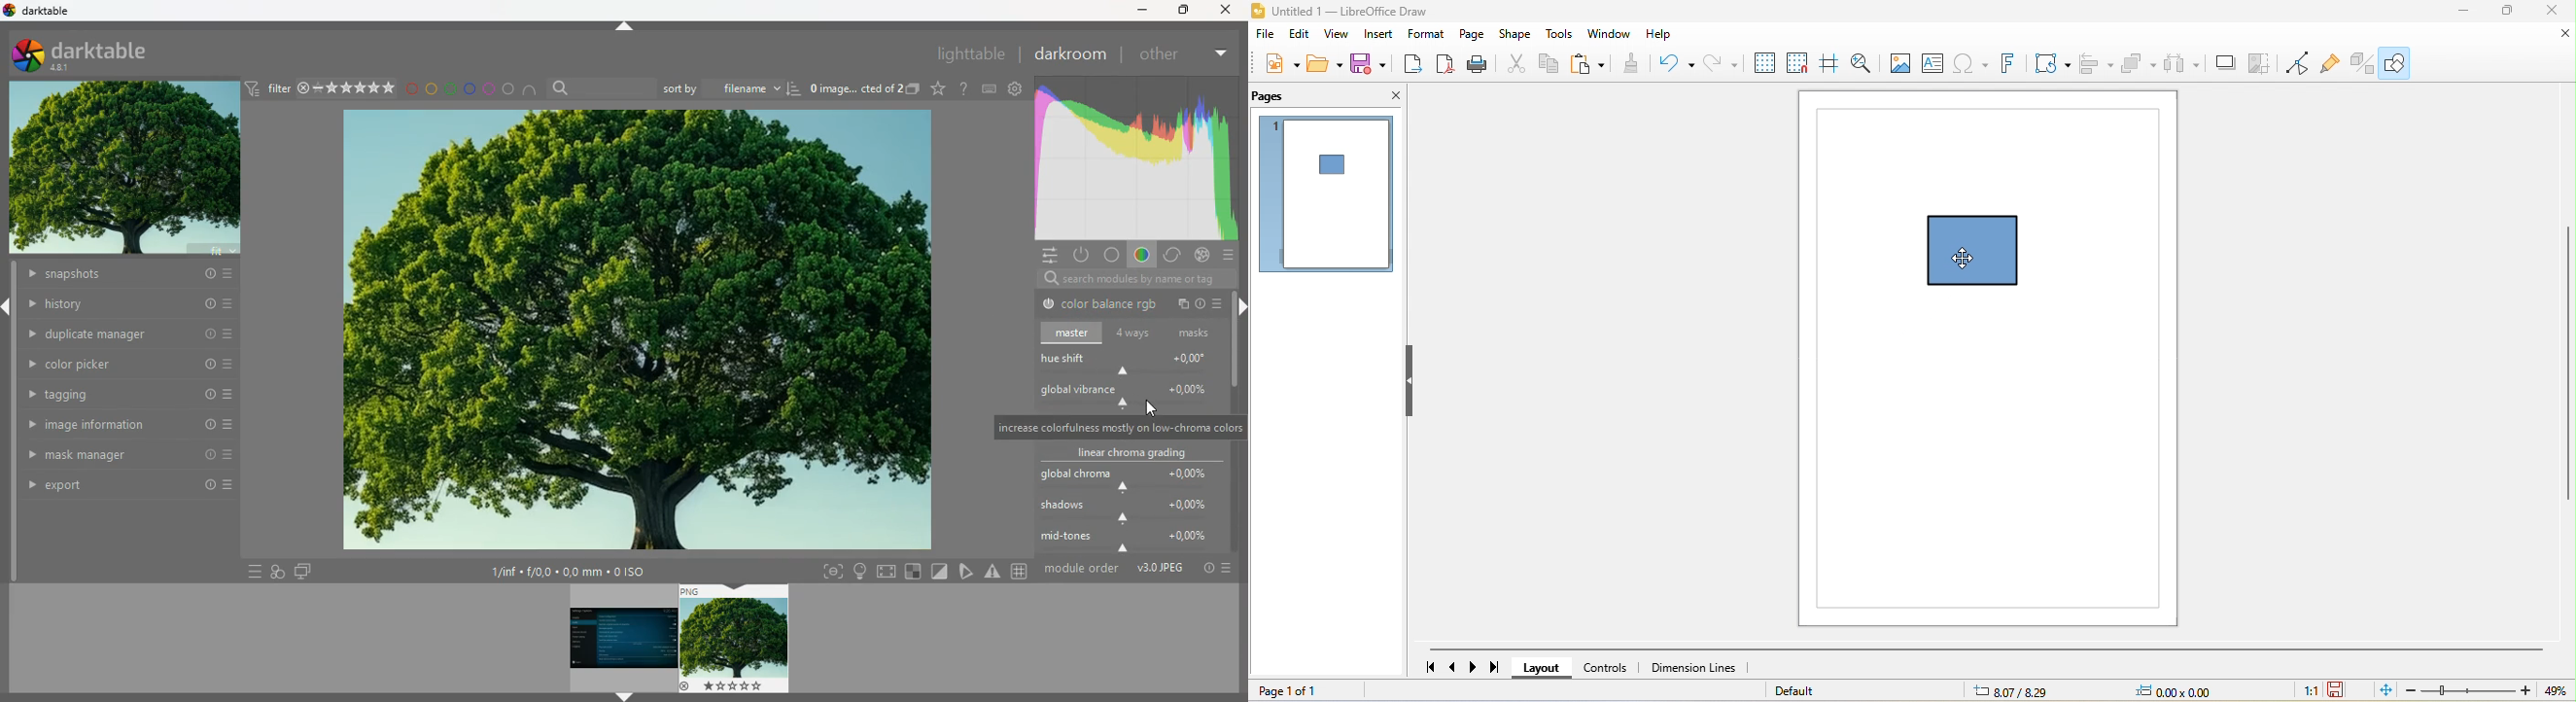  I want to click on green, so click(451, 89).